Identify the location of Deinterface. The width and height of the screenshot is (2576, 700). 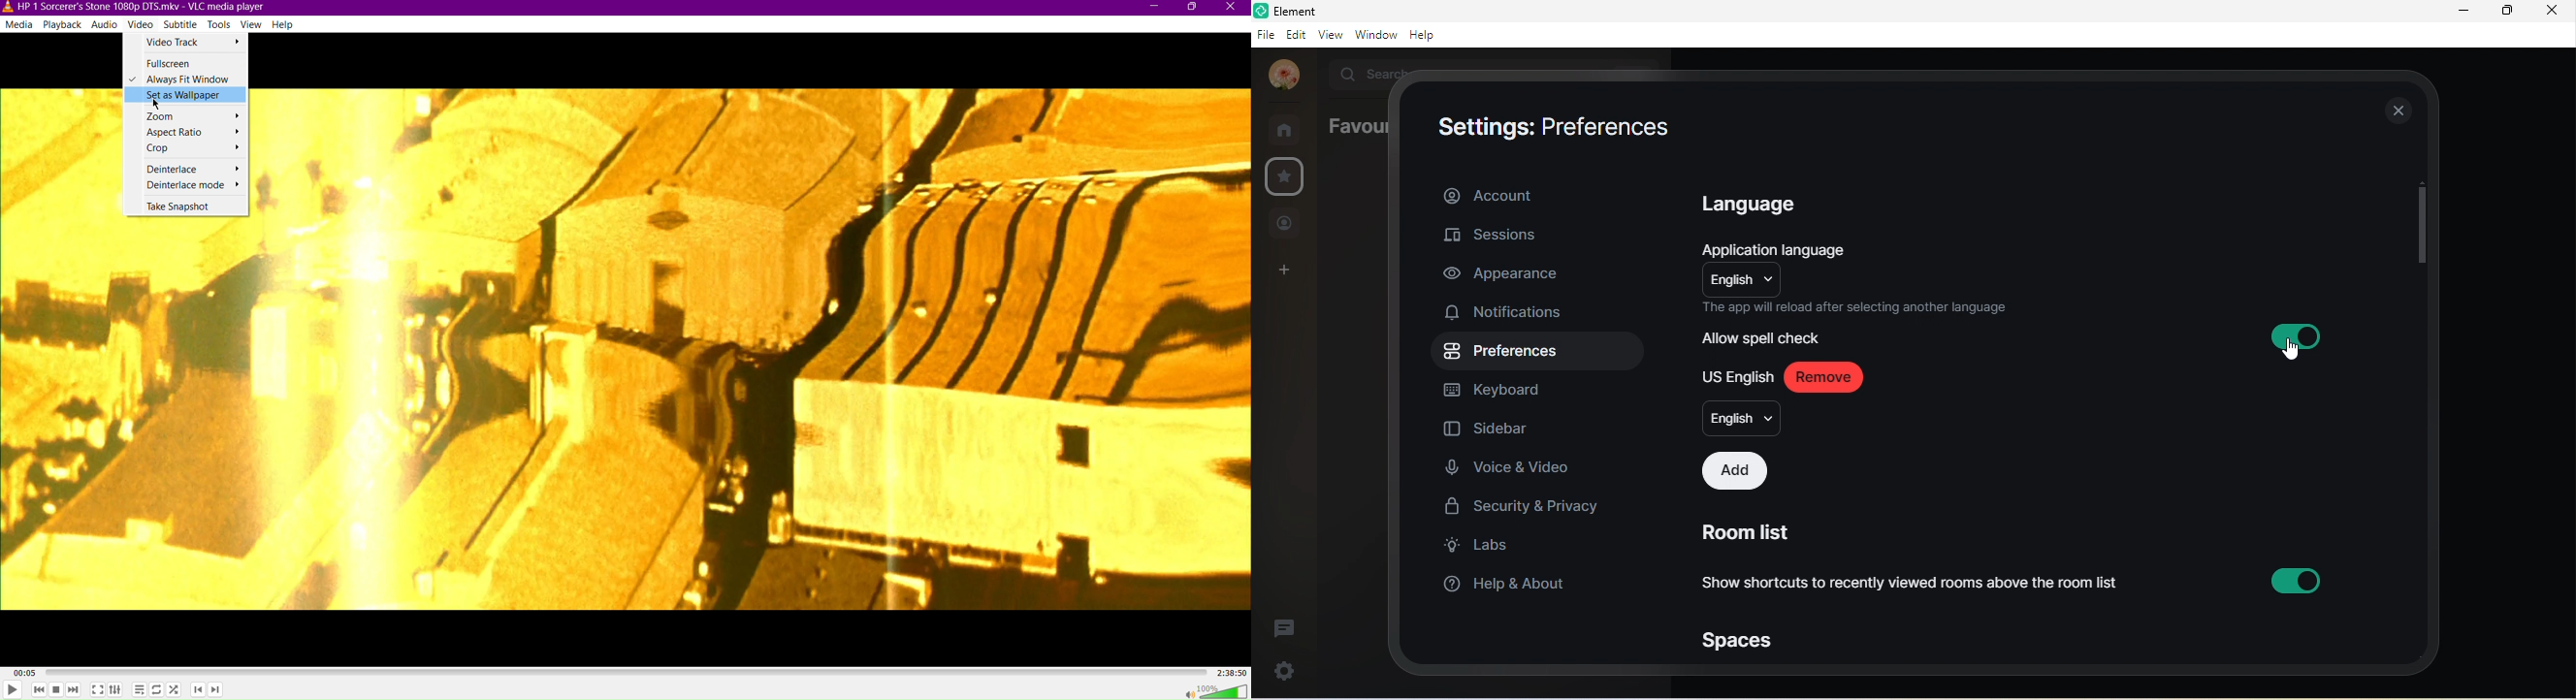
(185, 169).